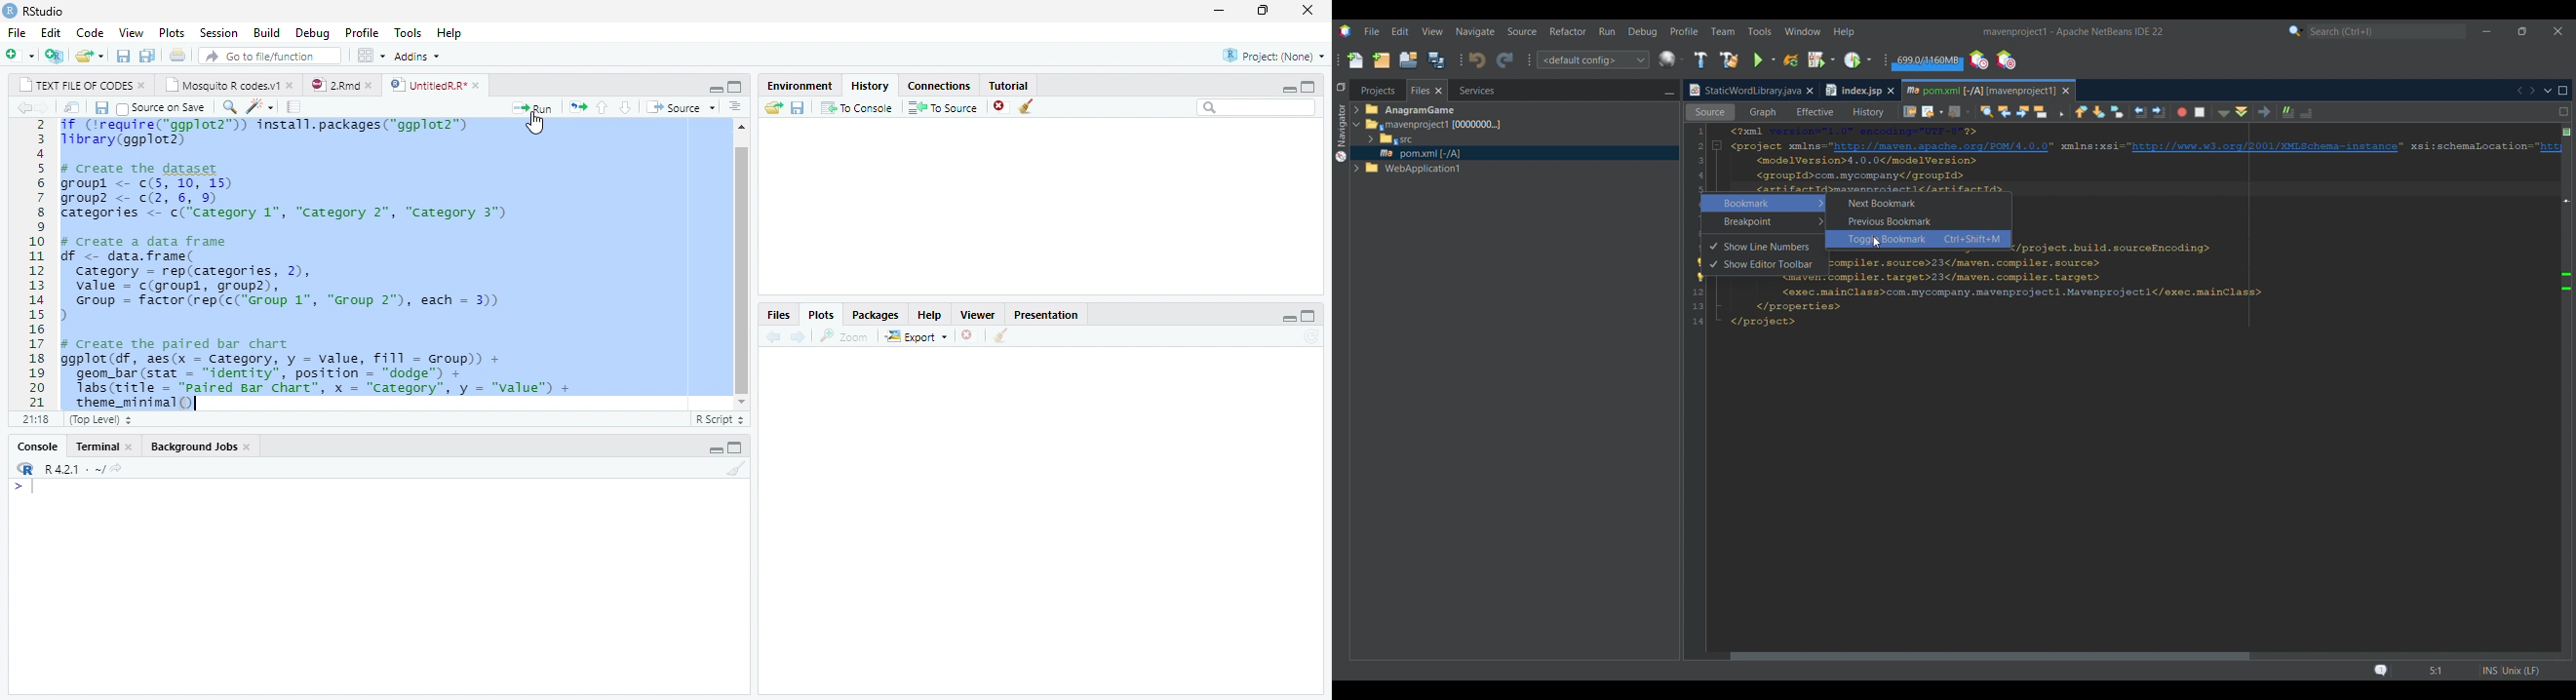 The image size is (2576, 700). I want to click on maximize, so click(1309, 317).